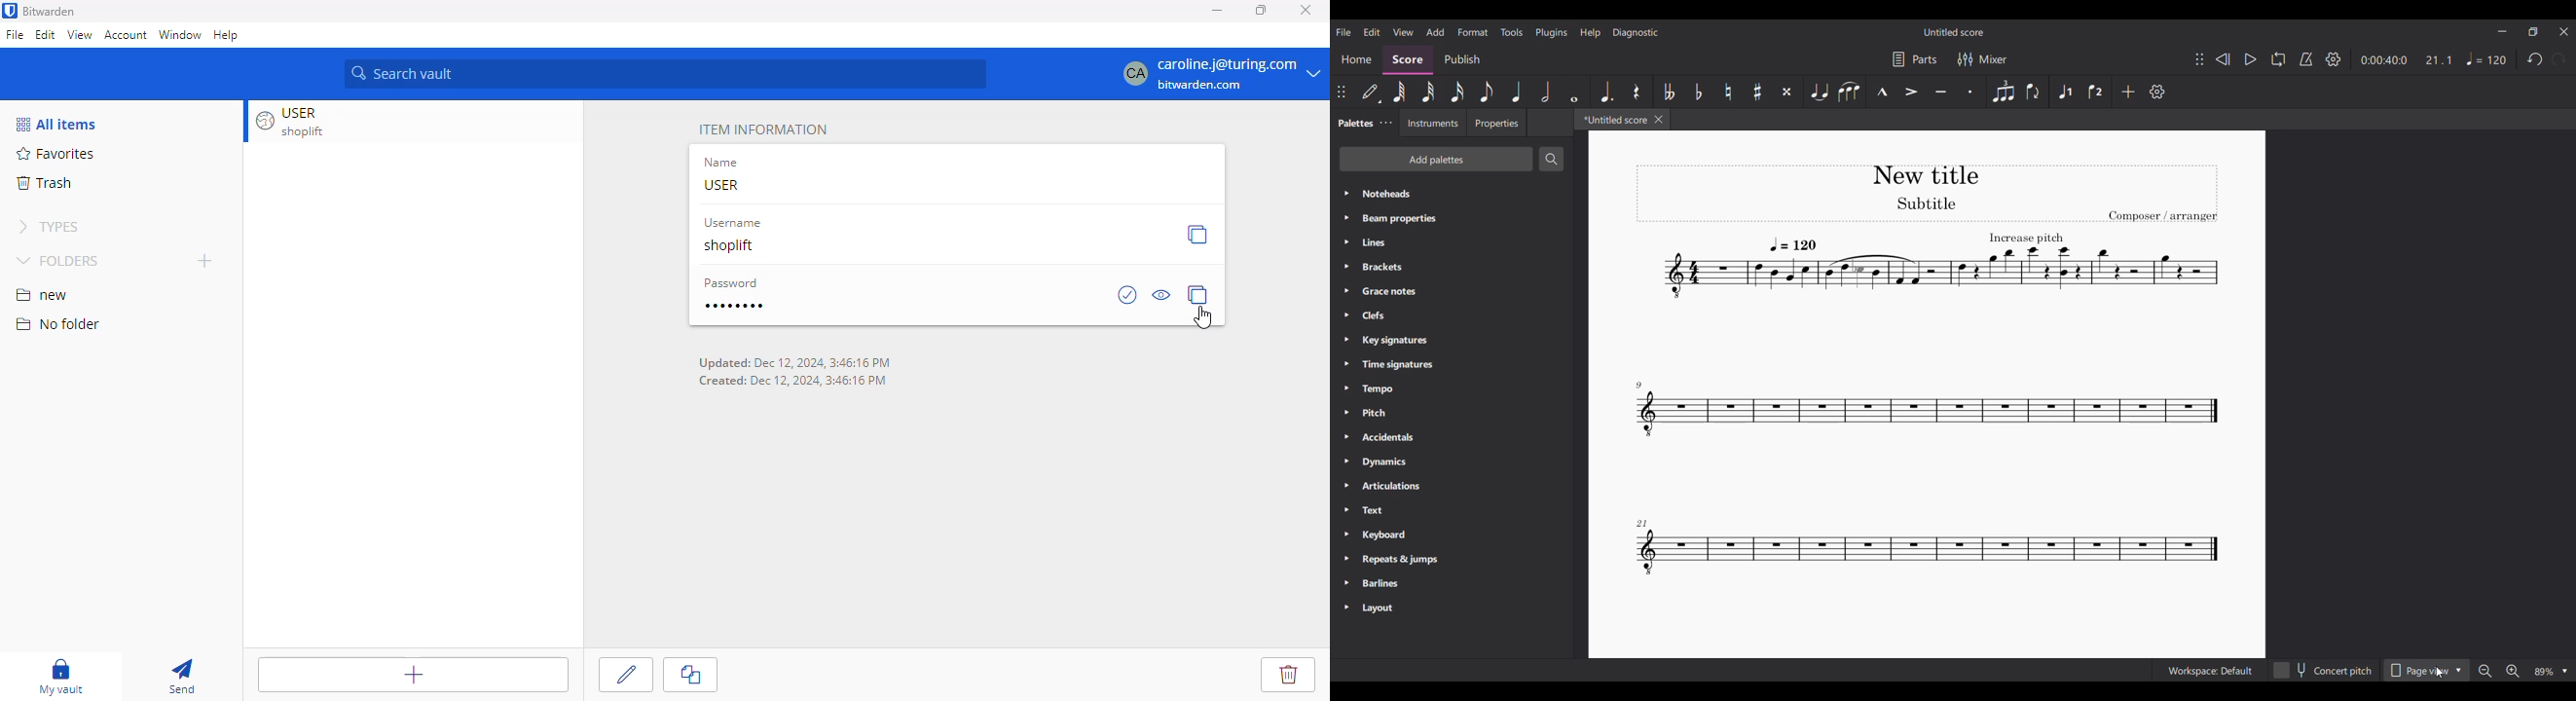 The width and height of the screenshot is (2576, 728). What do you see at coordinates (1399, 92) in the screenshot?
I see `64th note` at bounding box center [1399, 92].